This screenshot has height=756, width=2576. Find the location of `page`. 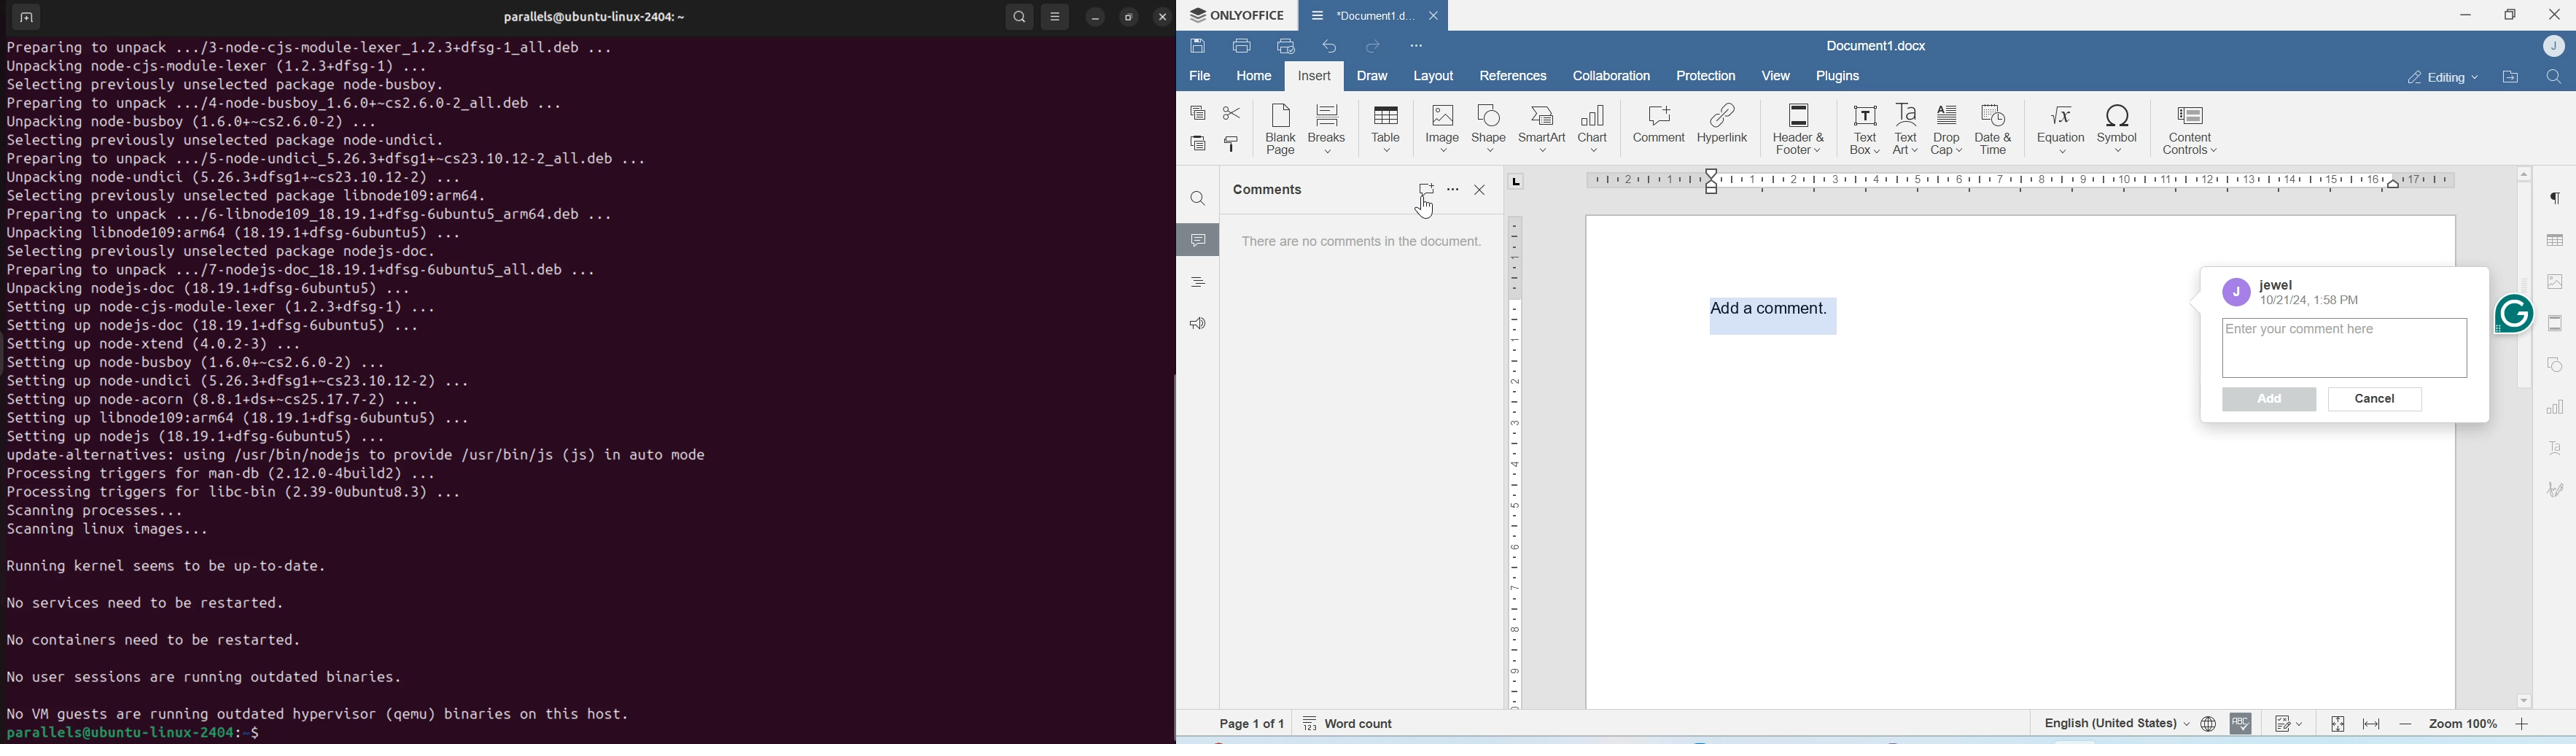

page is located at coordinates (1253, 725).